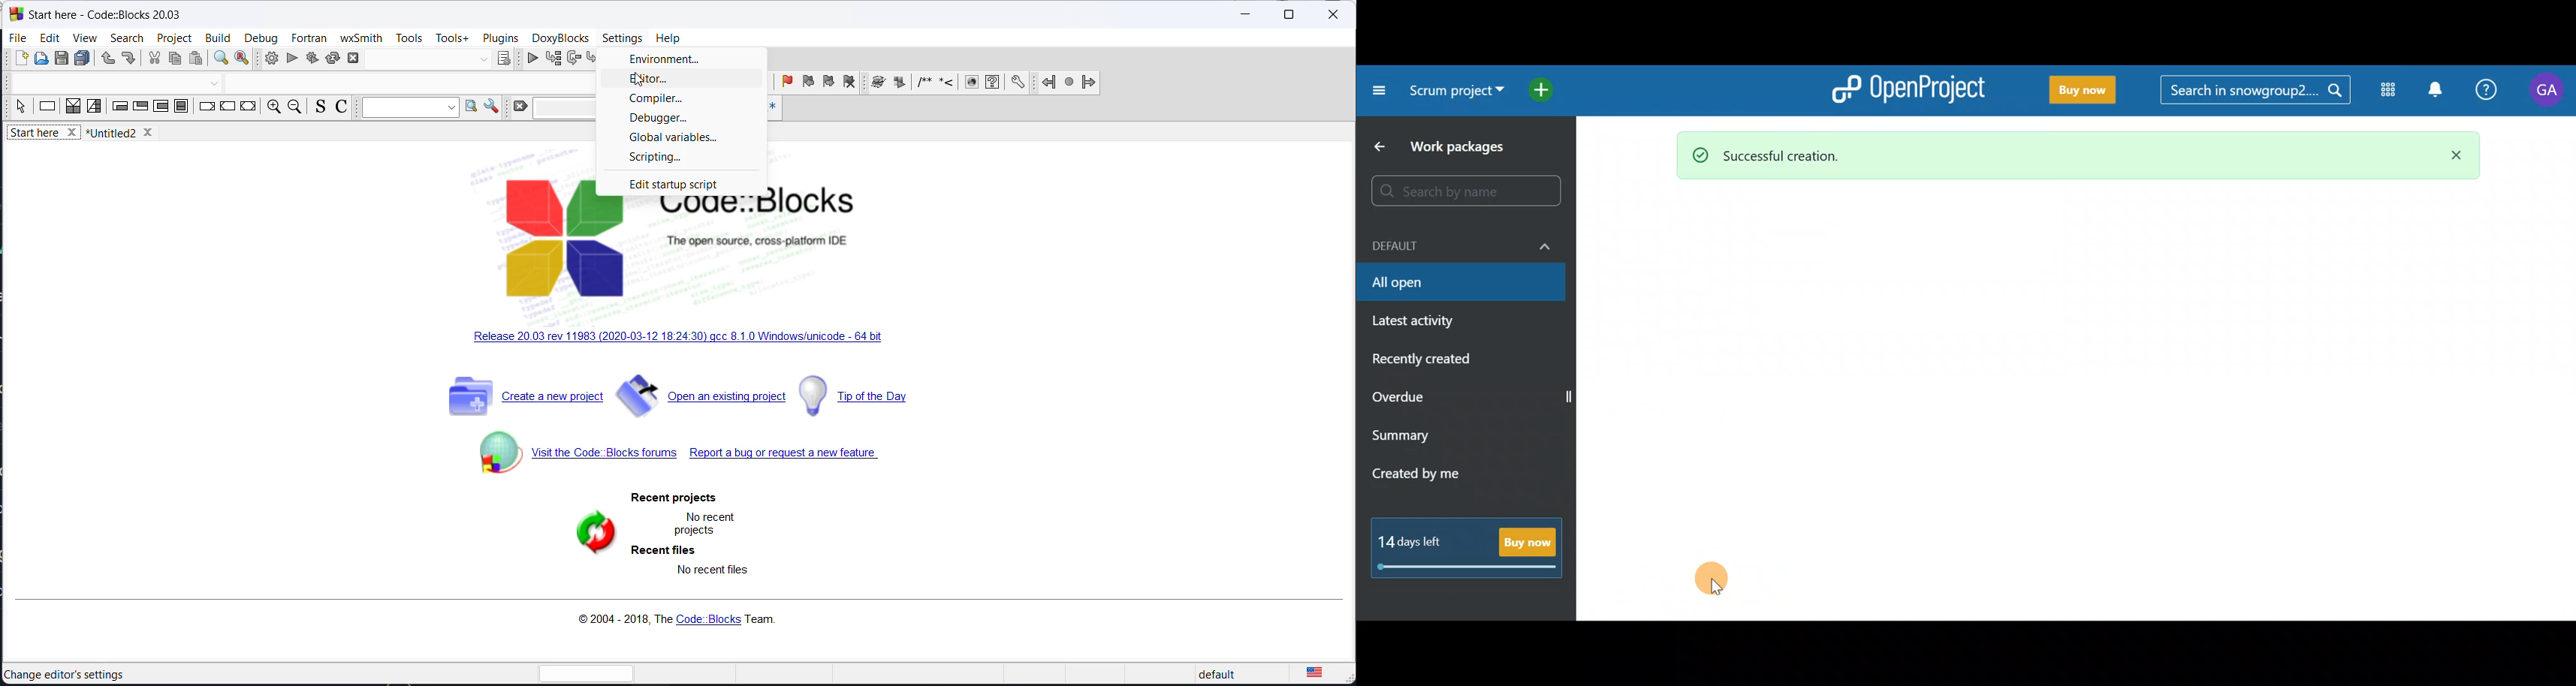  Describe the element at coordinates (683, 339) in the screenshot. I see `new release` at that location.